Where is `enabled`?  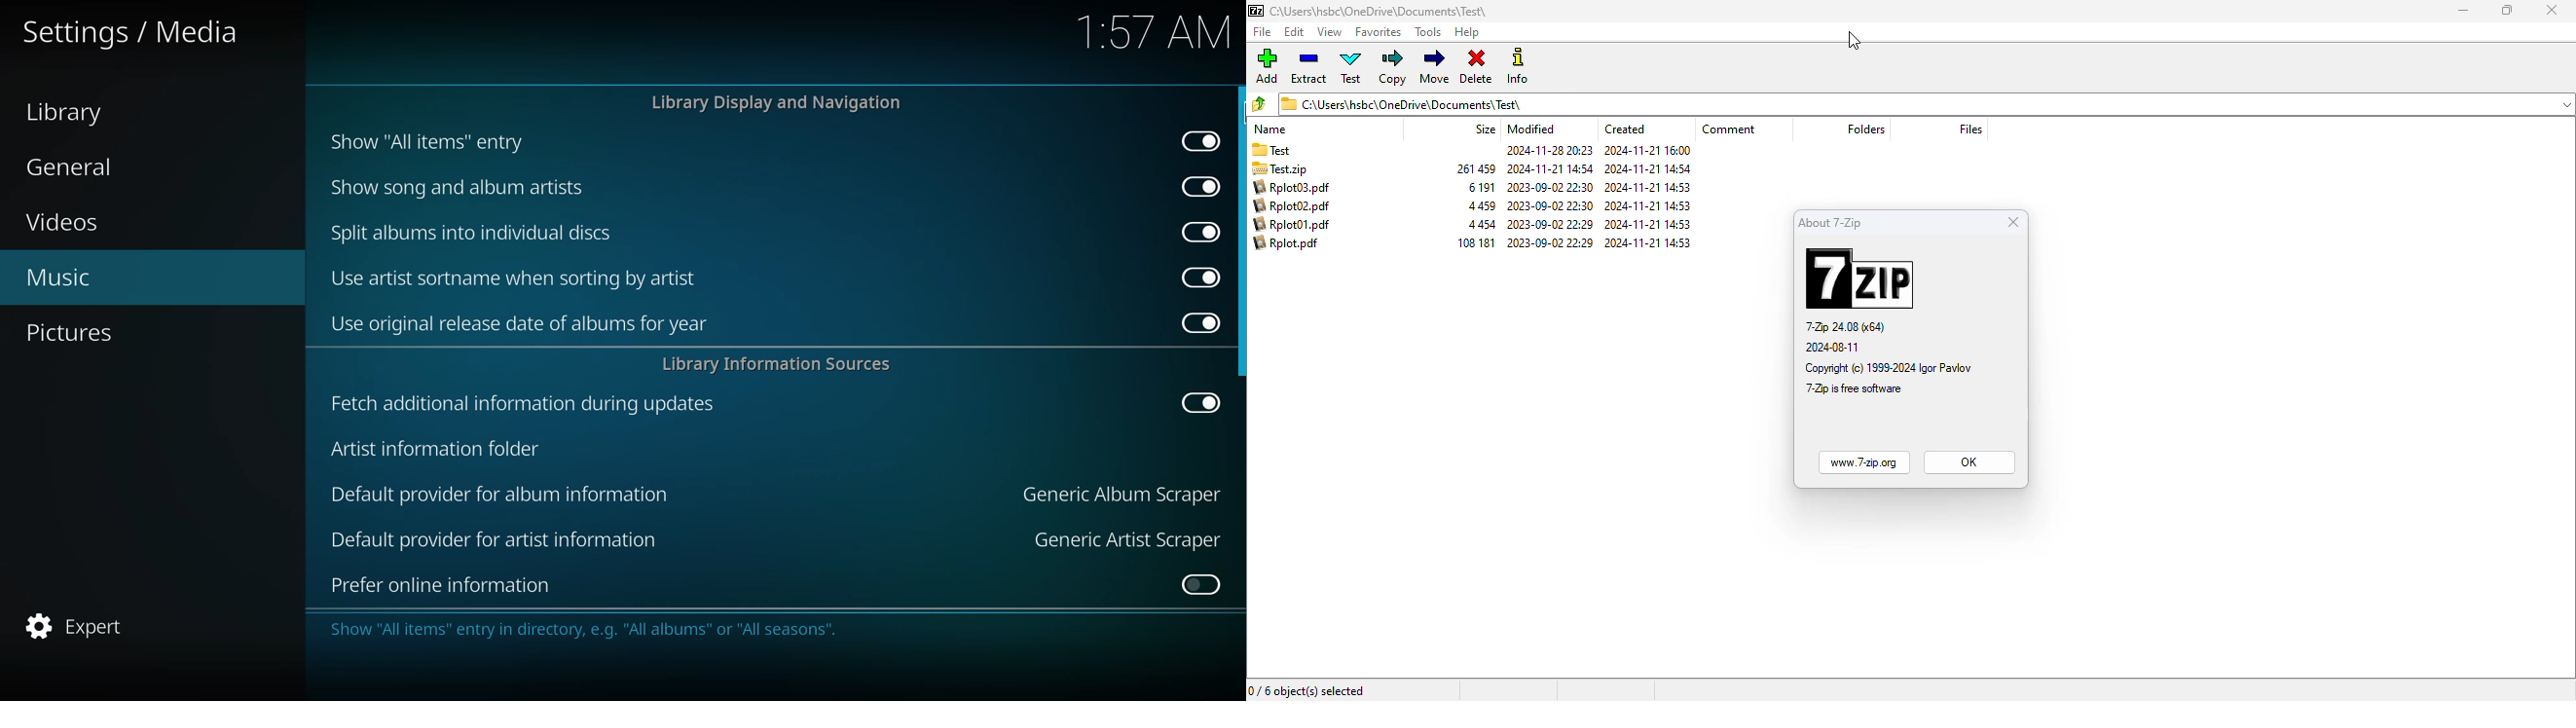 enabled is located at coordinates (1197, 232).